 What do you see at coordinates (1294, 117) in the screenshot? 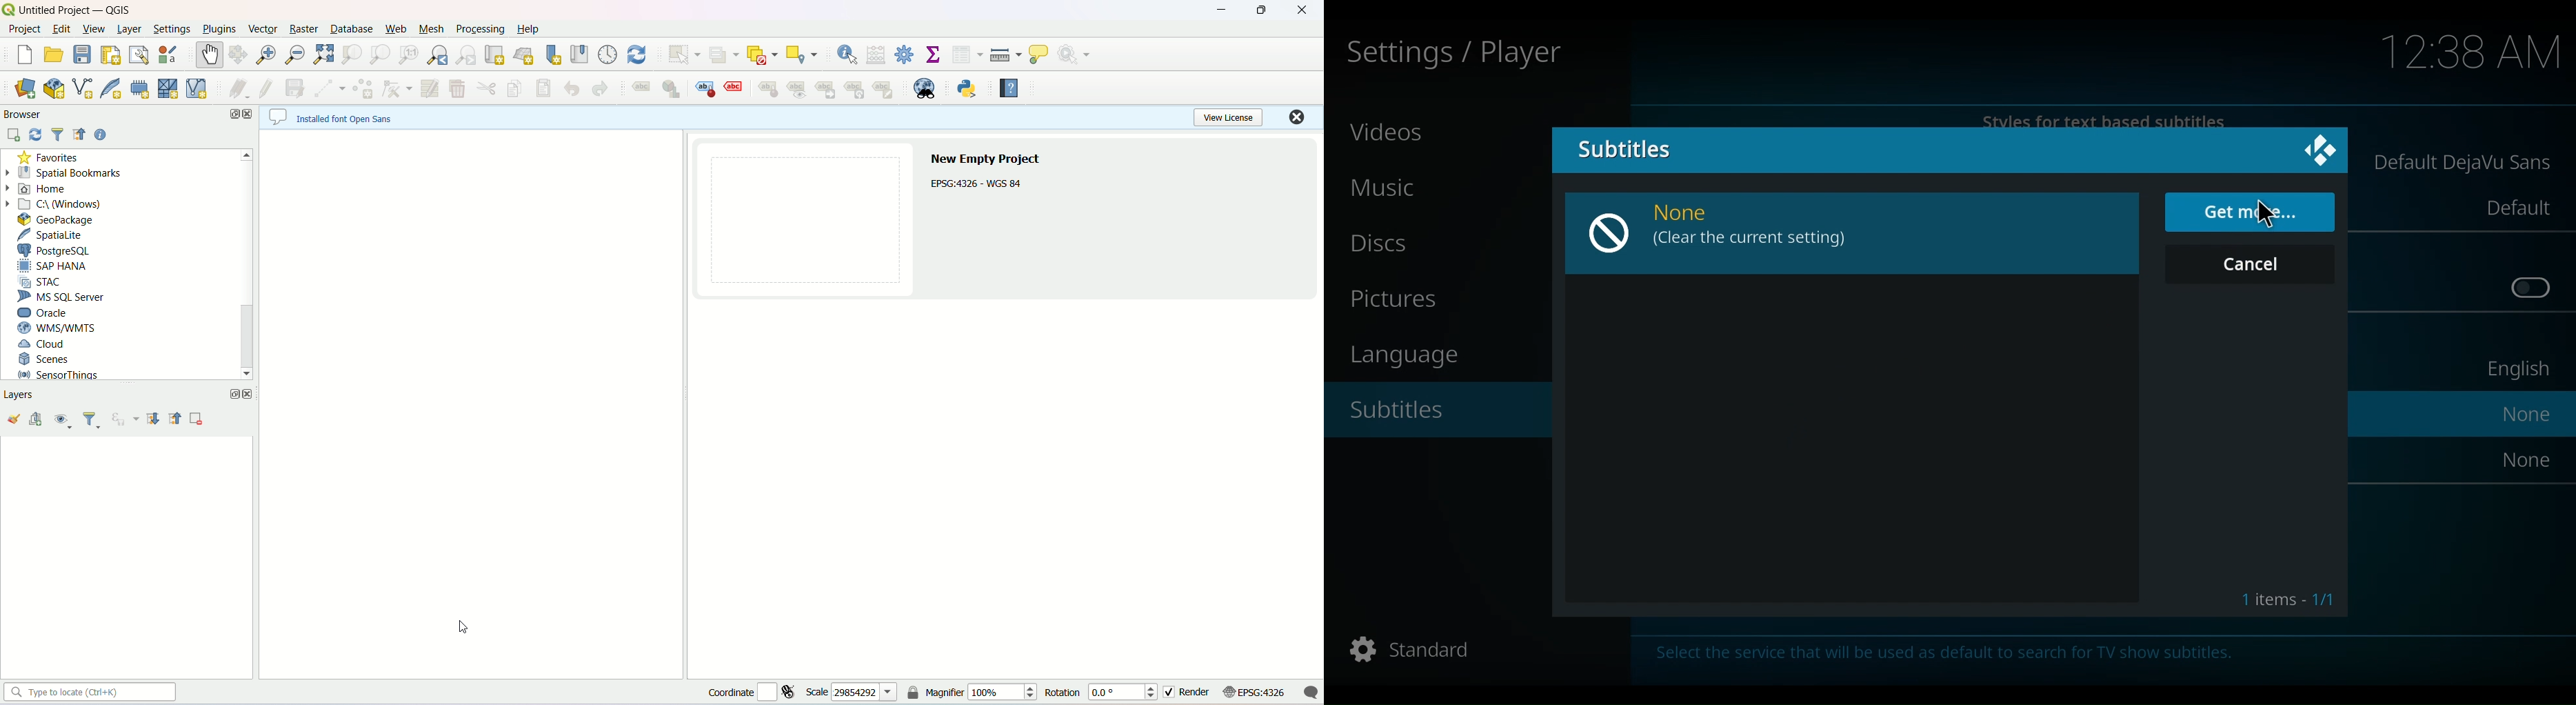
I see `close` at bounding box center [1294, 117].